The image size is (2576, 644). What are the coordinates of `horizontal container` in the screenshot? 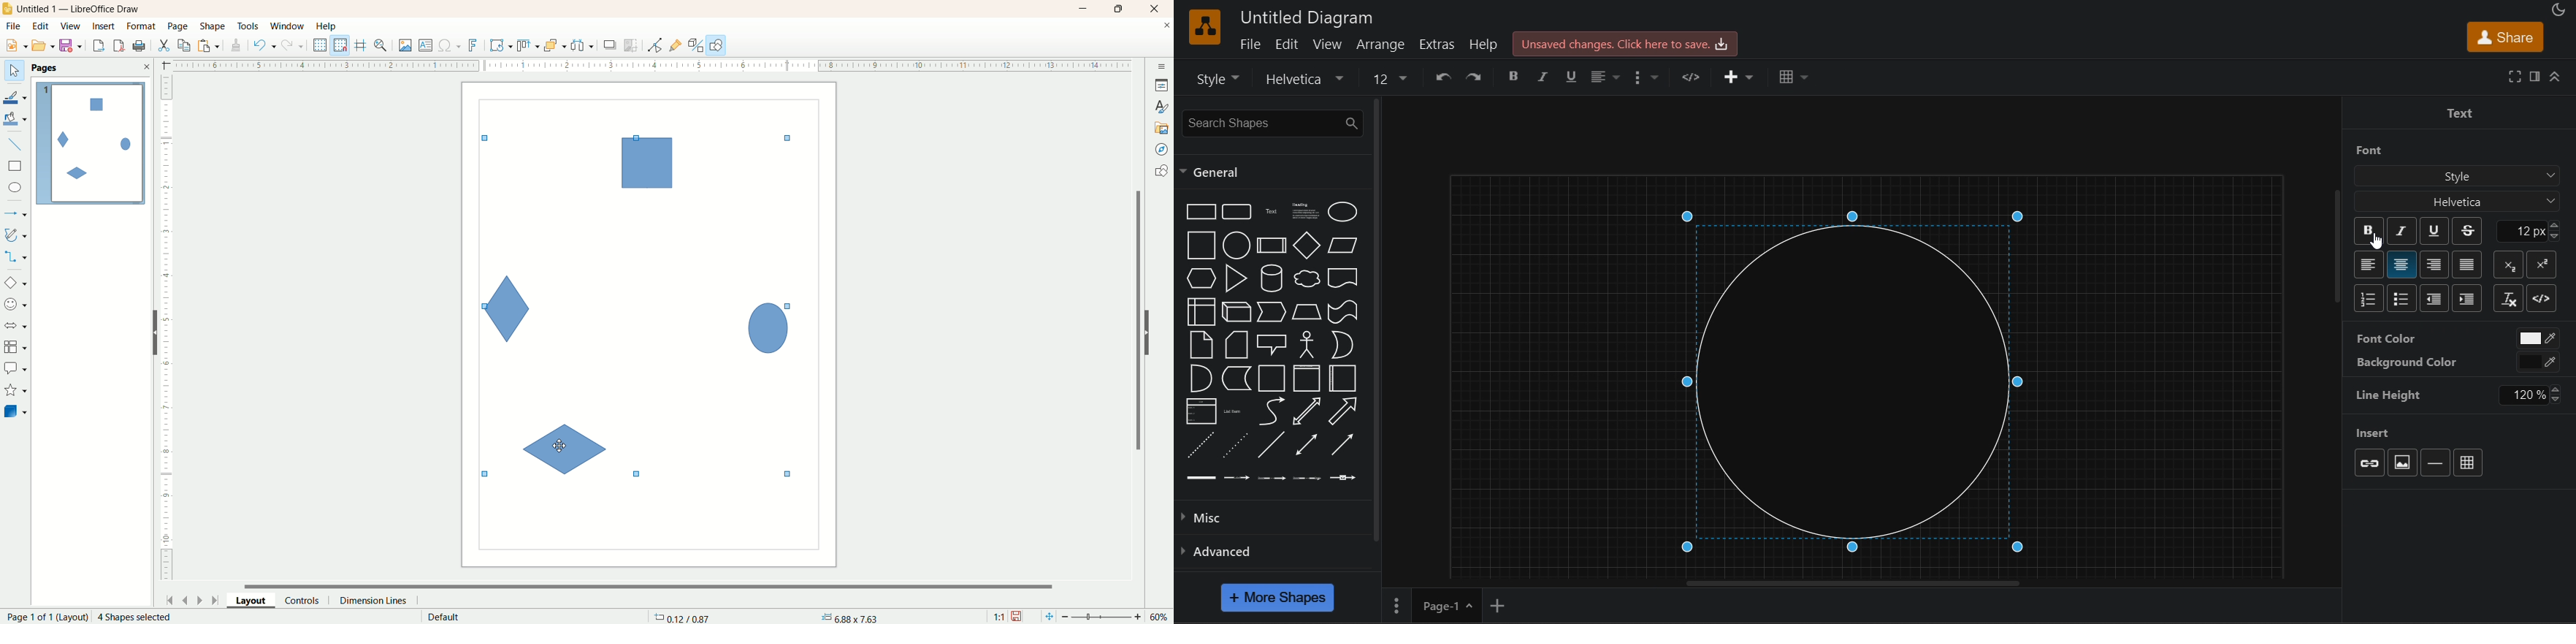 It's located at (1345, 378).